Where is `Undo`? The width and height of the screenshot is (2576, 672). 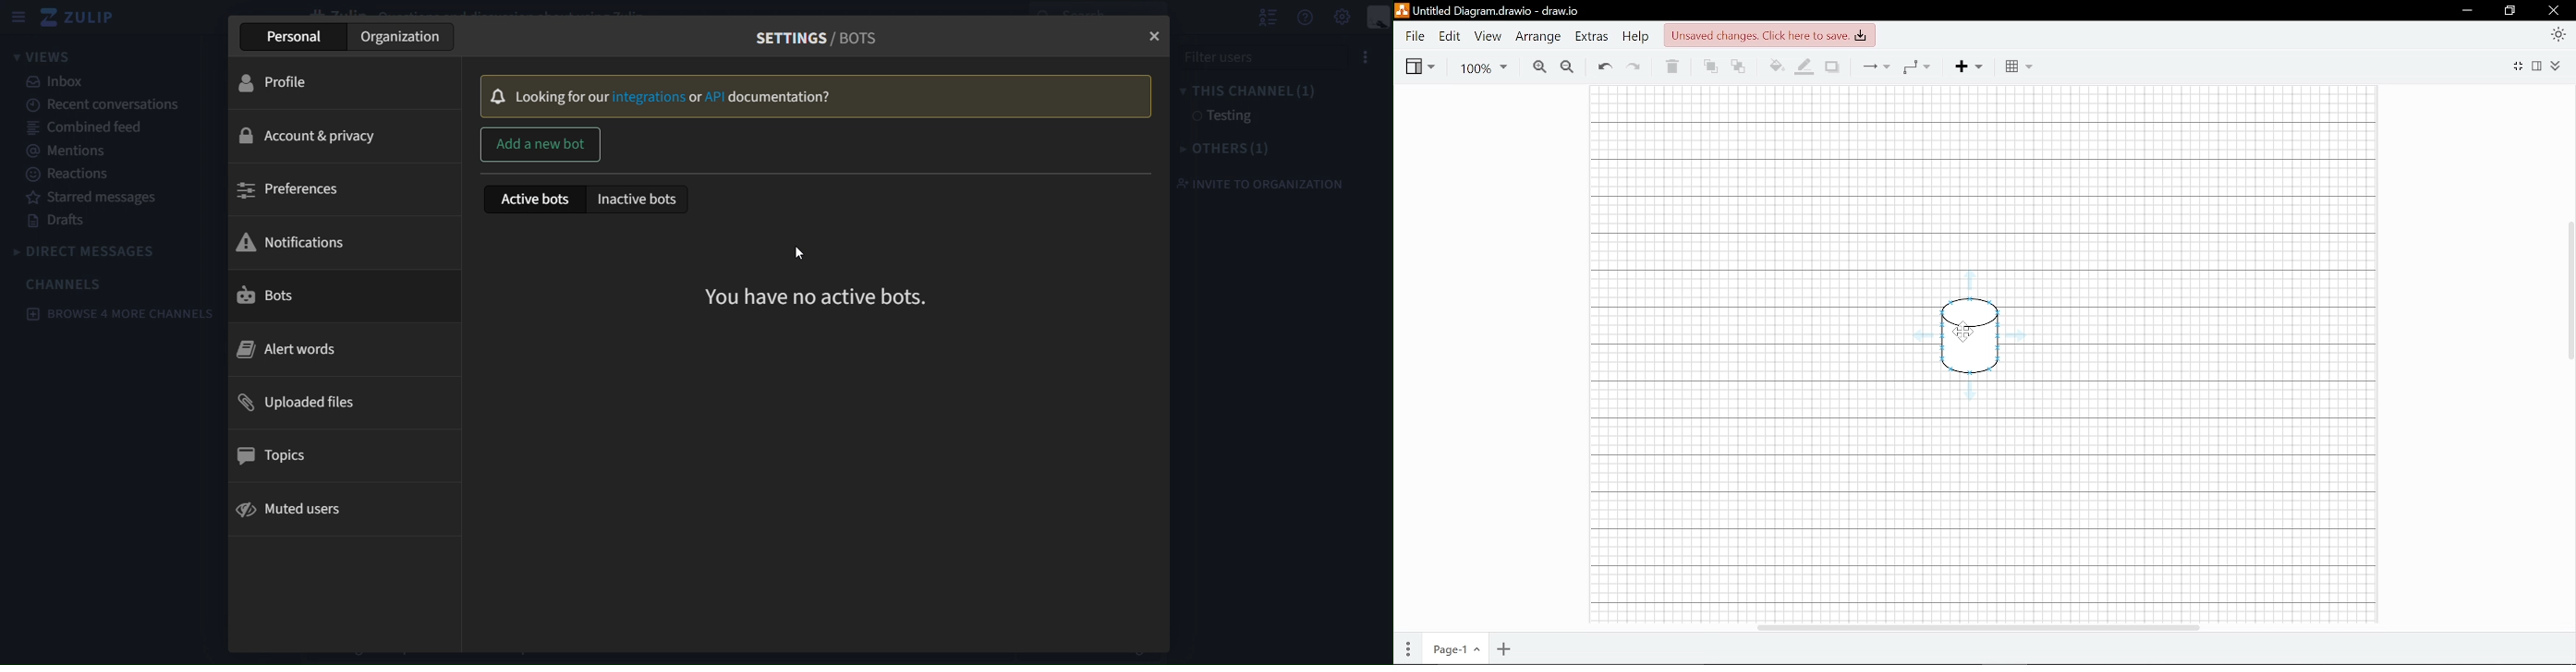
Undo is located at coordinates (1605, 66).